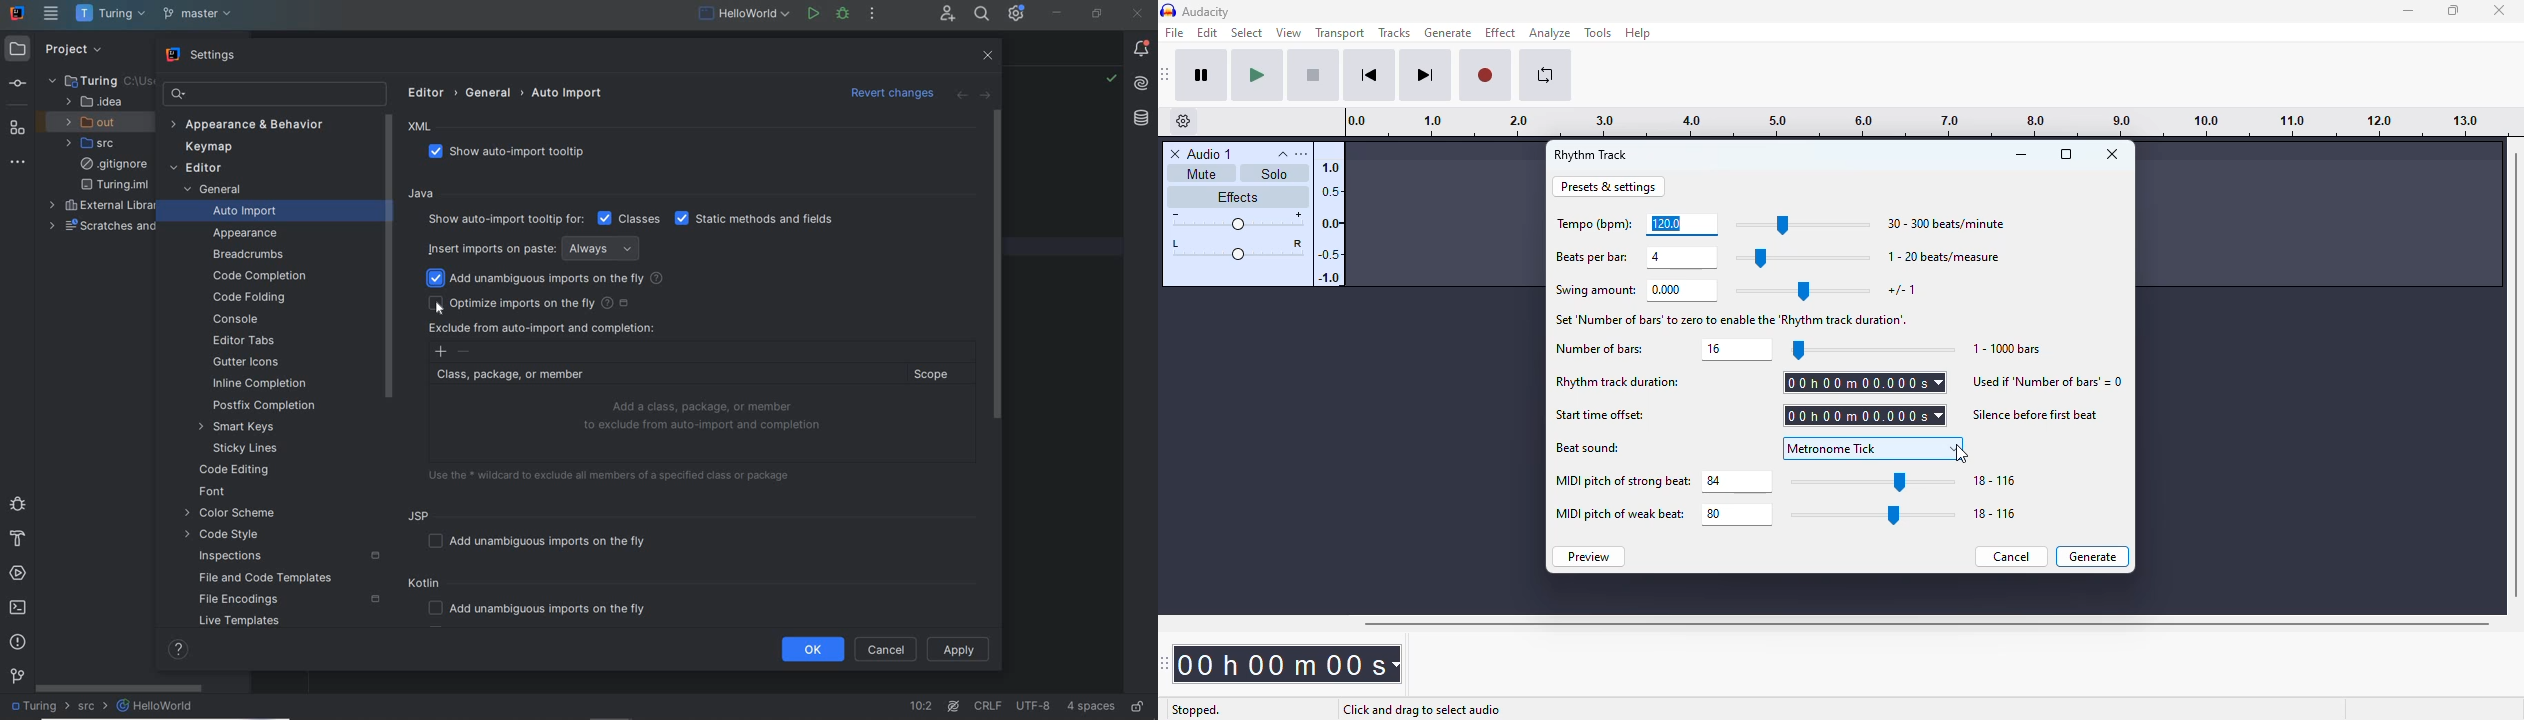  I want to click on INLINE COMPLETION, so click(266, 386).